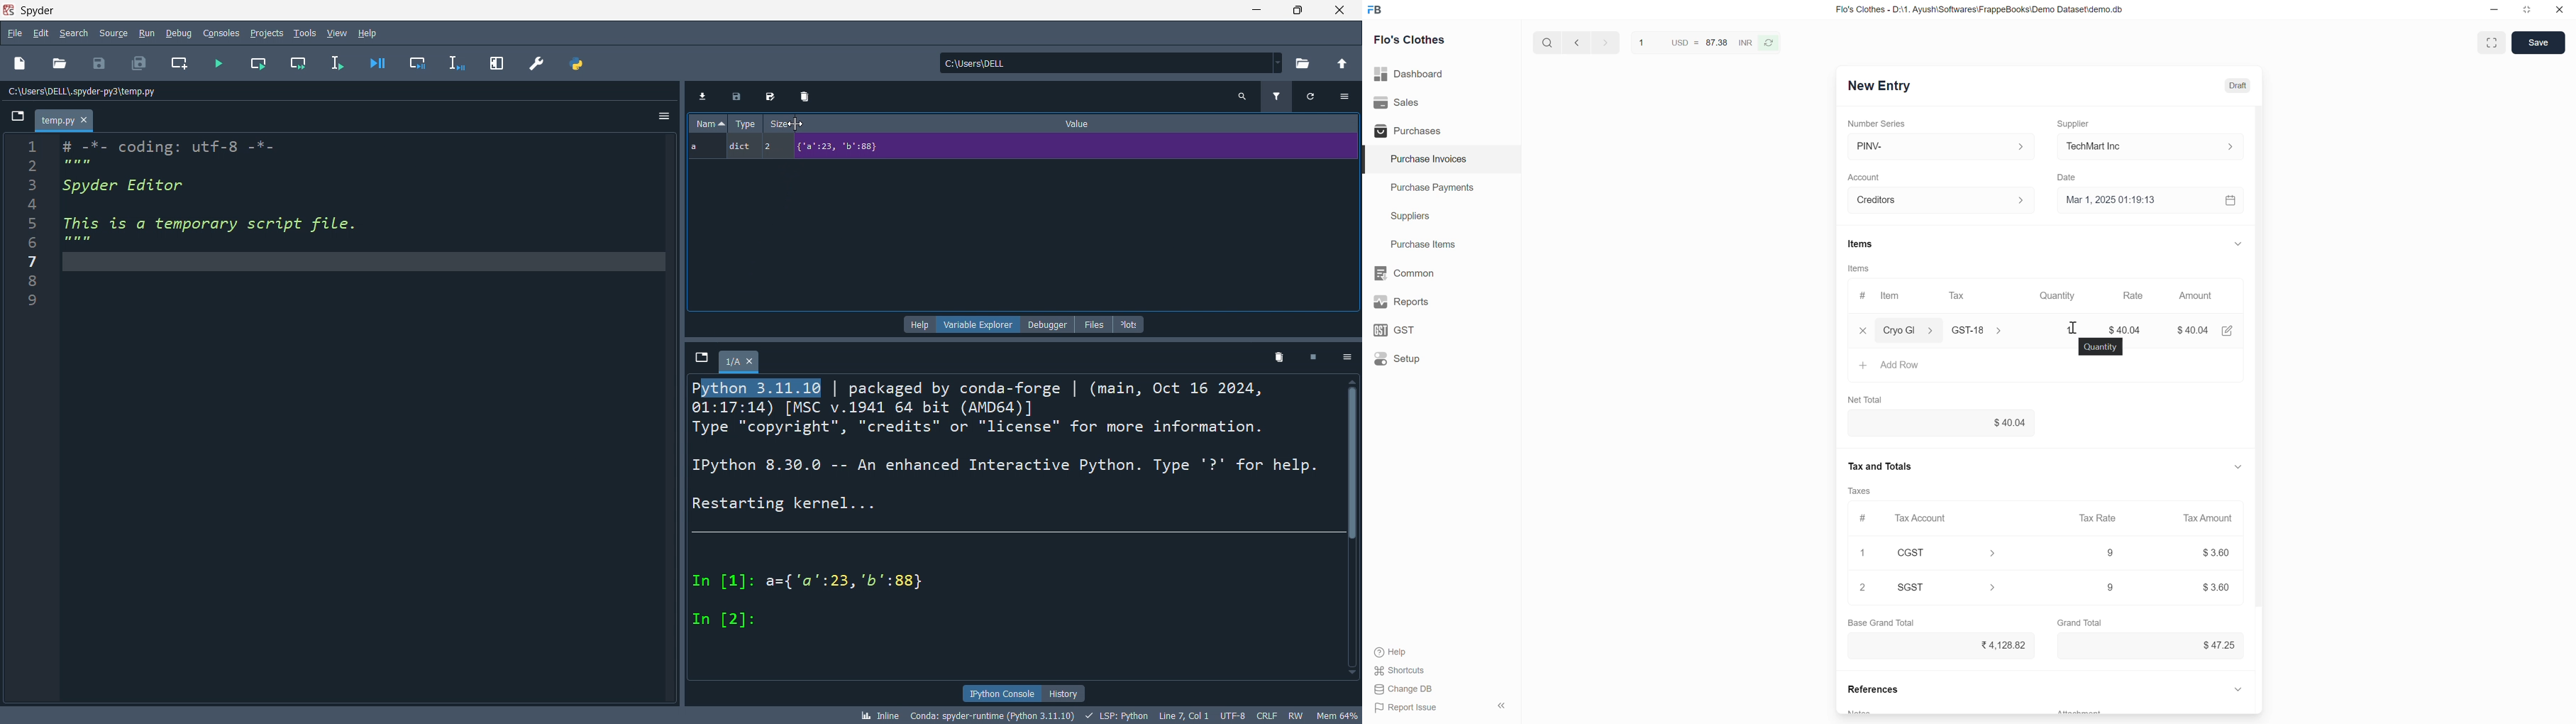 Image resolution: width=2576 pixels, height=728 pixels. I want to click on $47.25, so click(2212, 644).